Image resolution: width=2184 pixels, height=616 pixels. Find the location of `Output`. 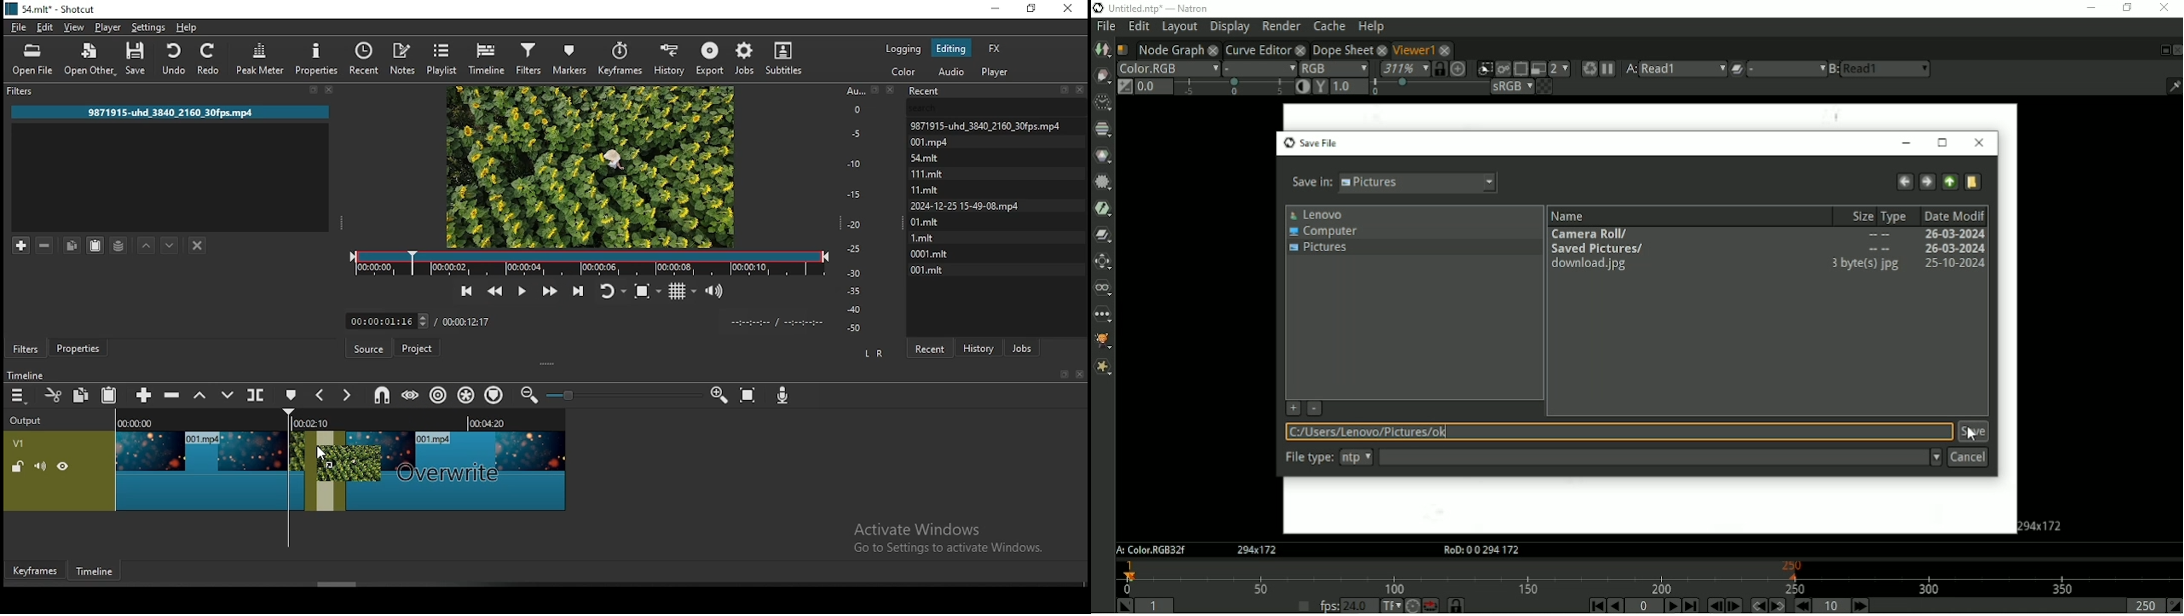

Output is located at coordinates (29, 420).